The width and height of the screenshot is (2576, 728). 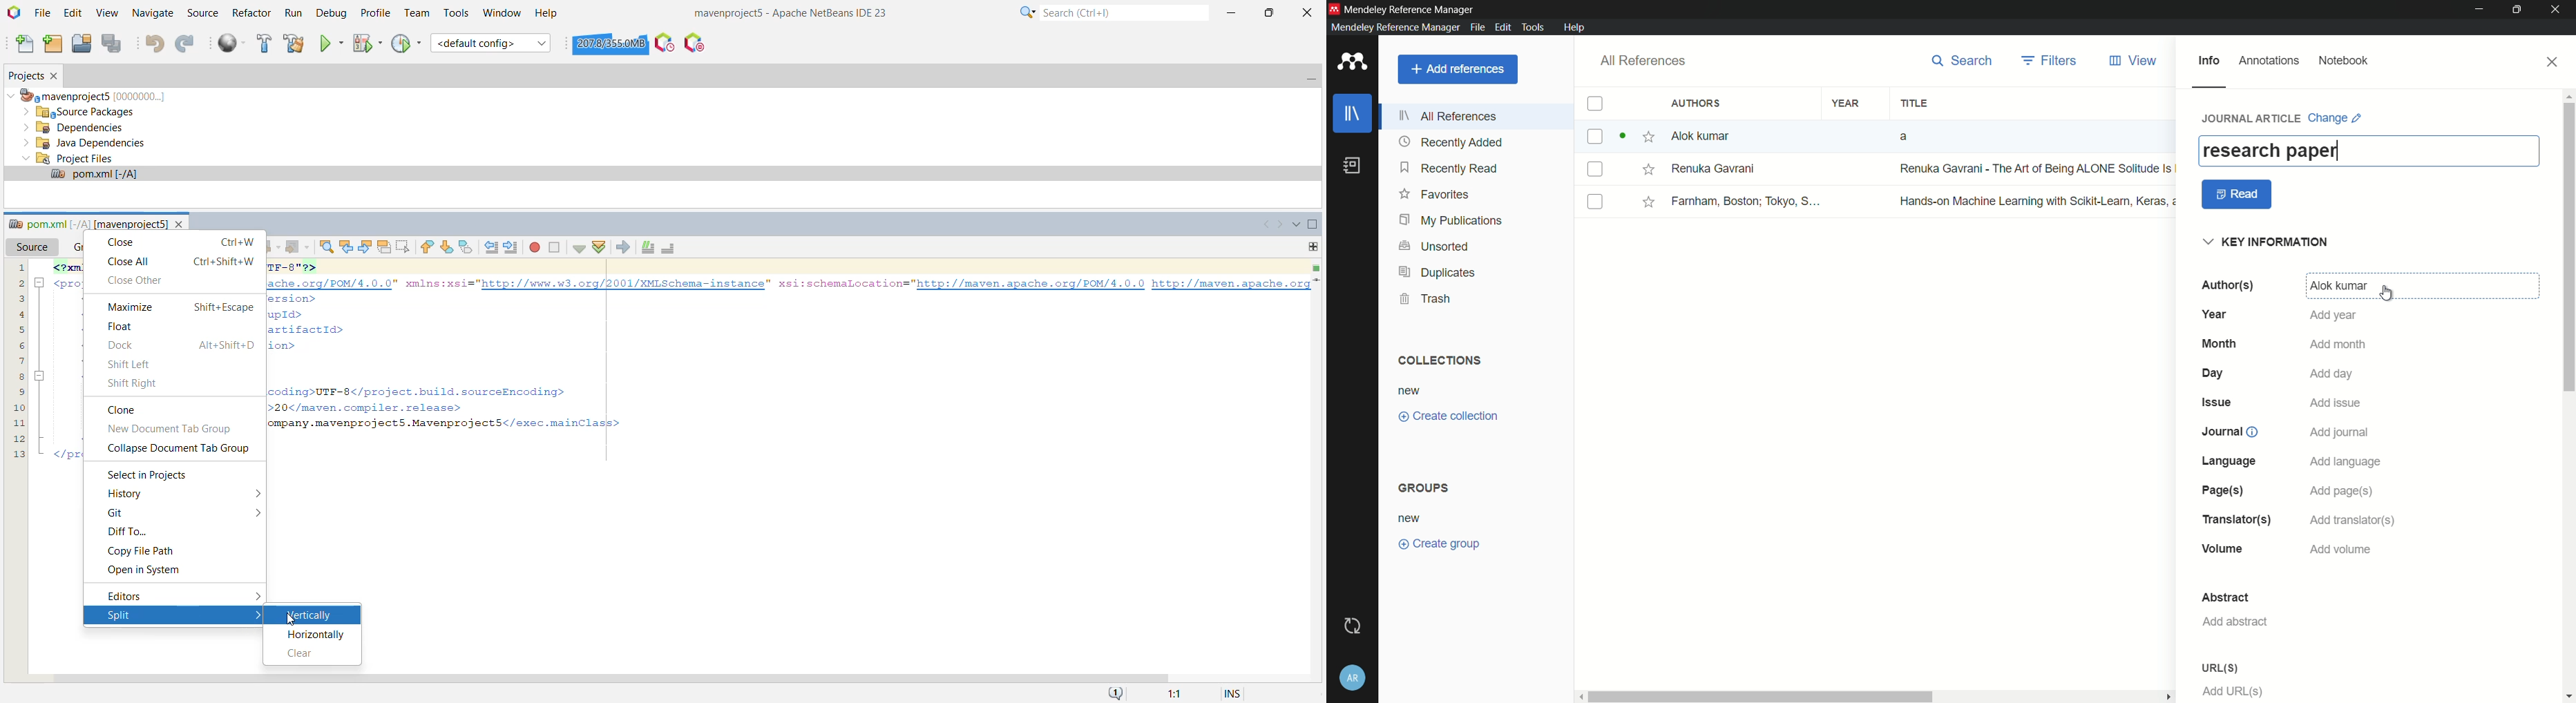 What do you see at coordinates (2228, 432) in the screenshot?
I see `journal` at bounding box center [2228, 432].